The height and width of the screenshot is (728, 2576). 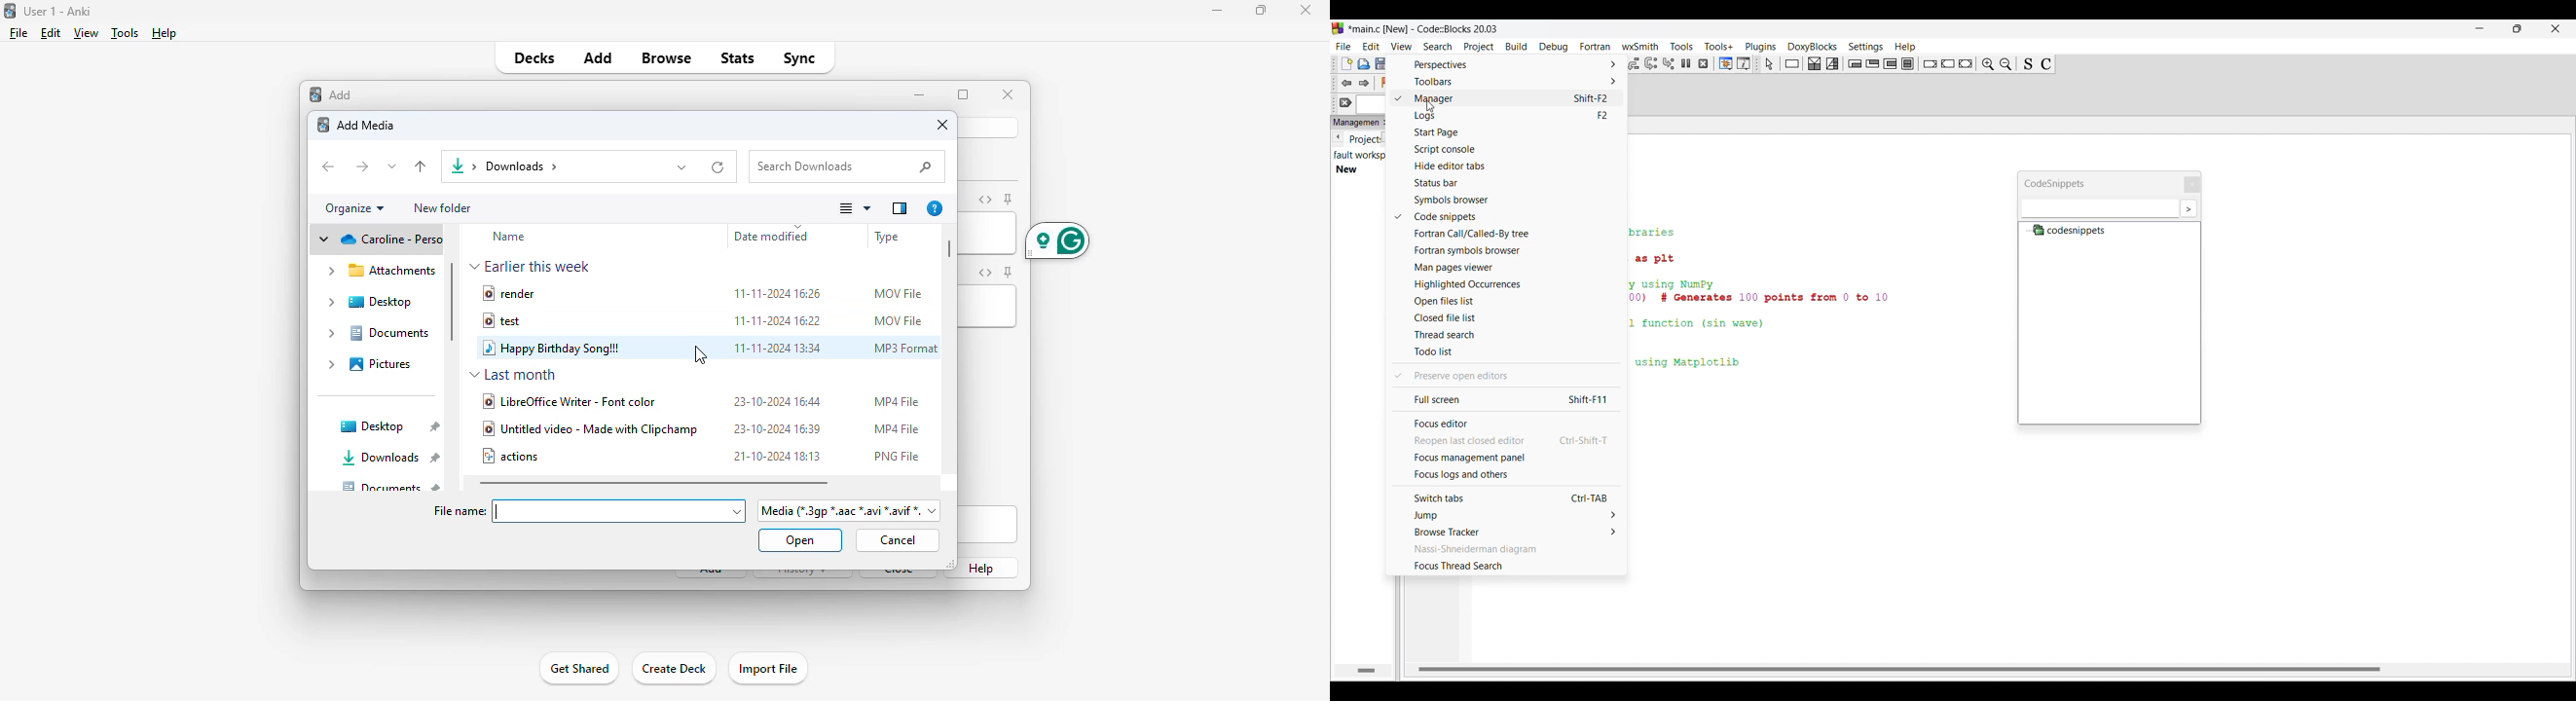 I want to click on insert file name, so click(x=622, y=512).